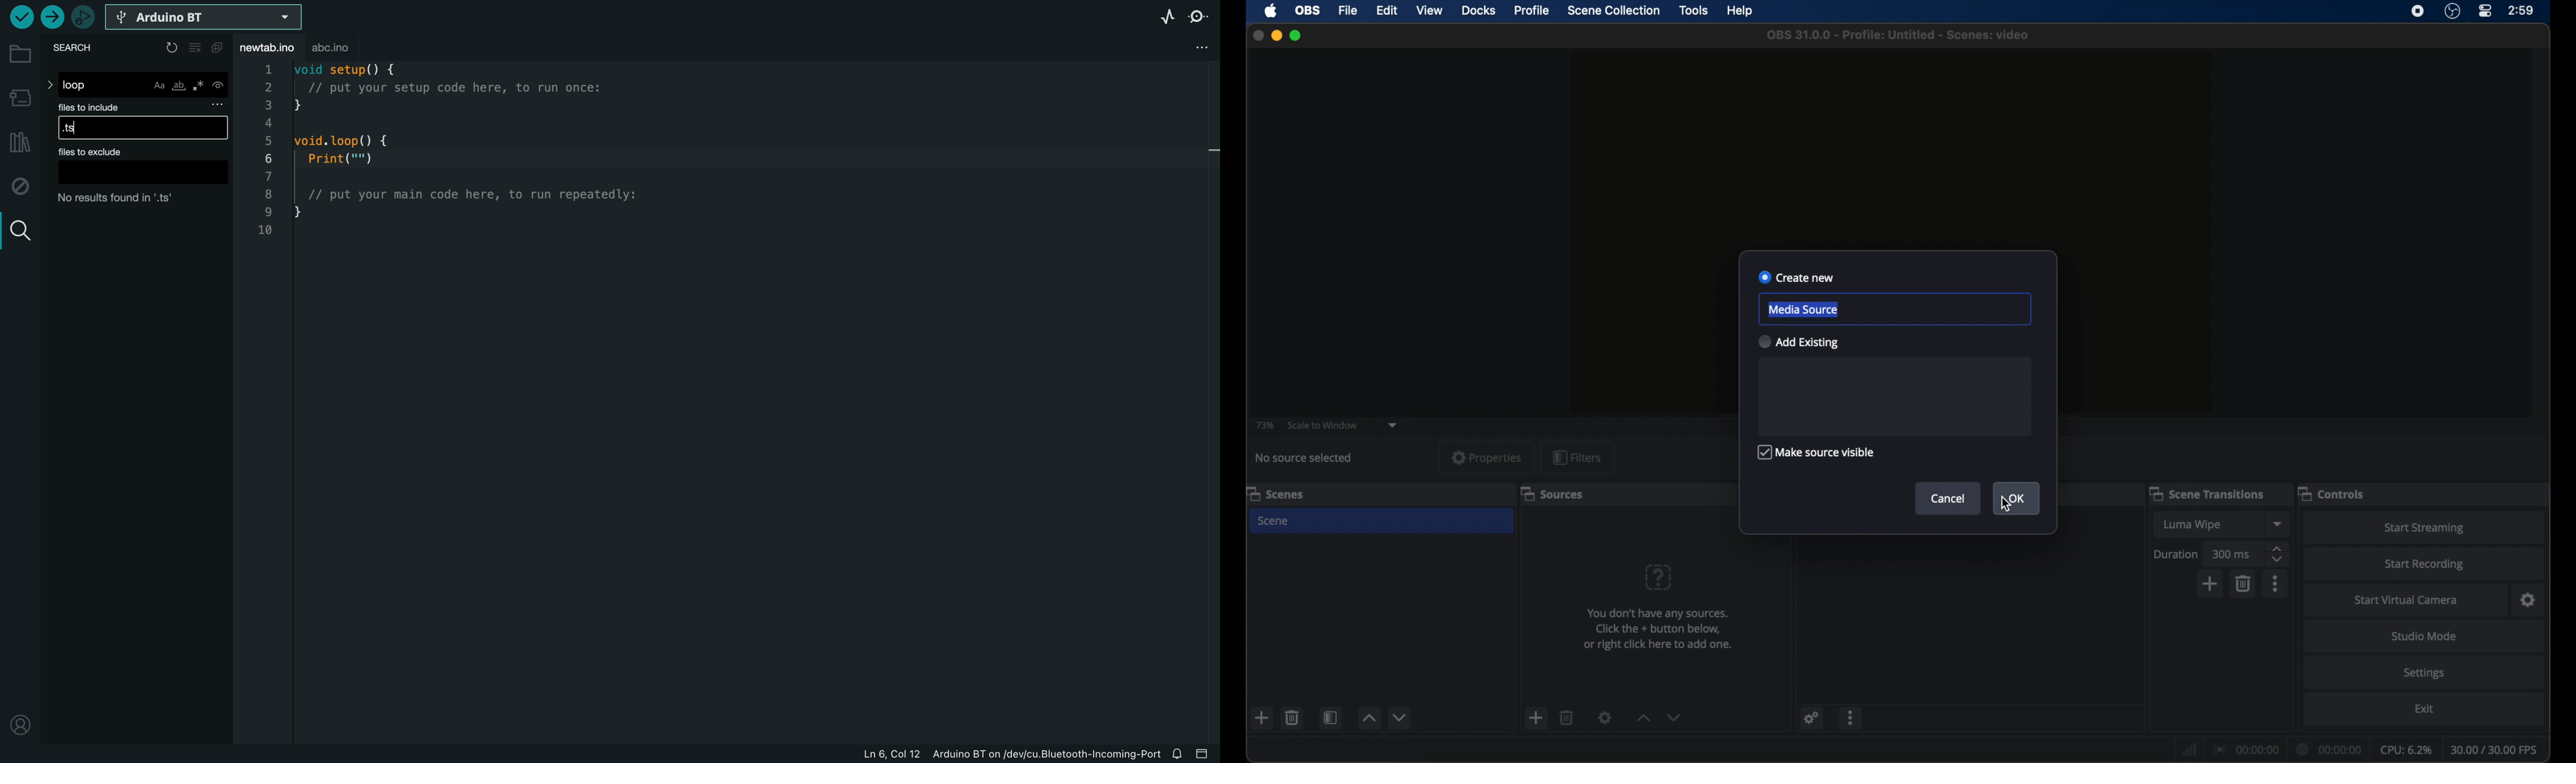  Describe the element at coordinates (1532, 10) in the screenshot. I see `profile` at that location.